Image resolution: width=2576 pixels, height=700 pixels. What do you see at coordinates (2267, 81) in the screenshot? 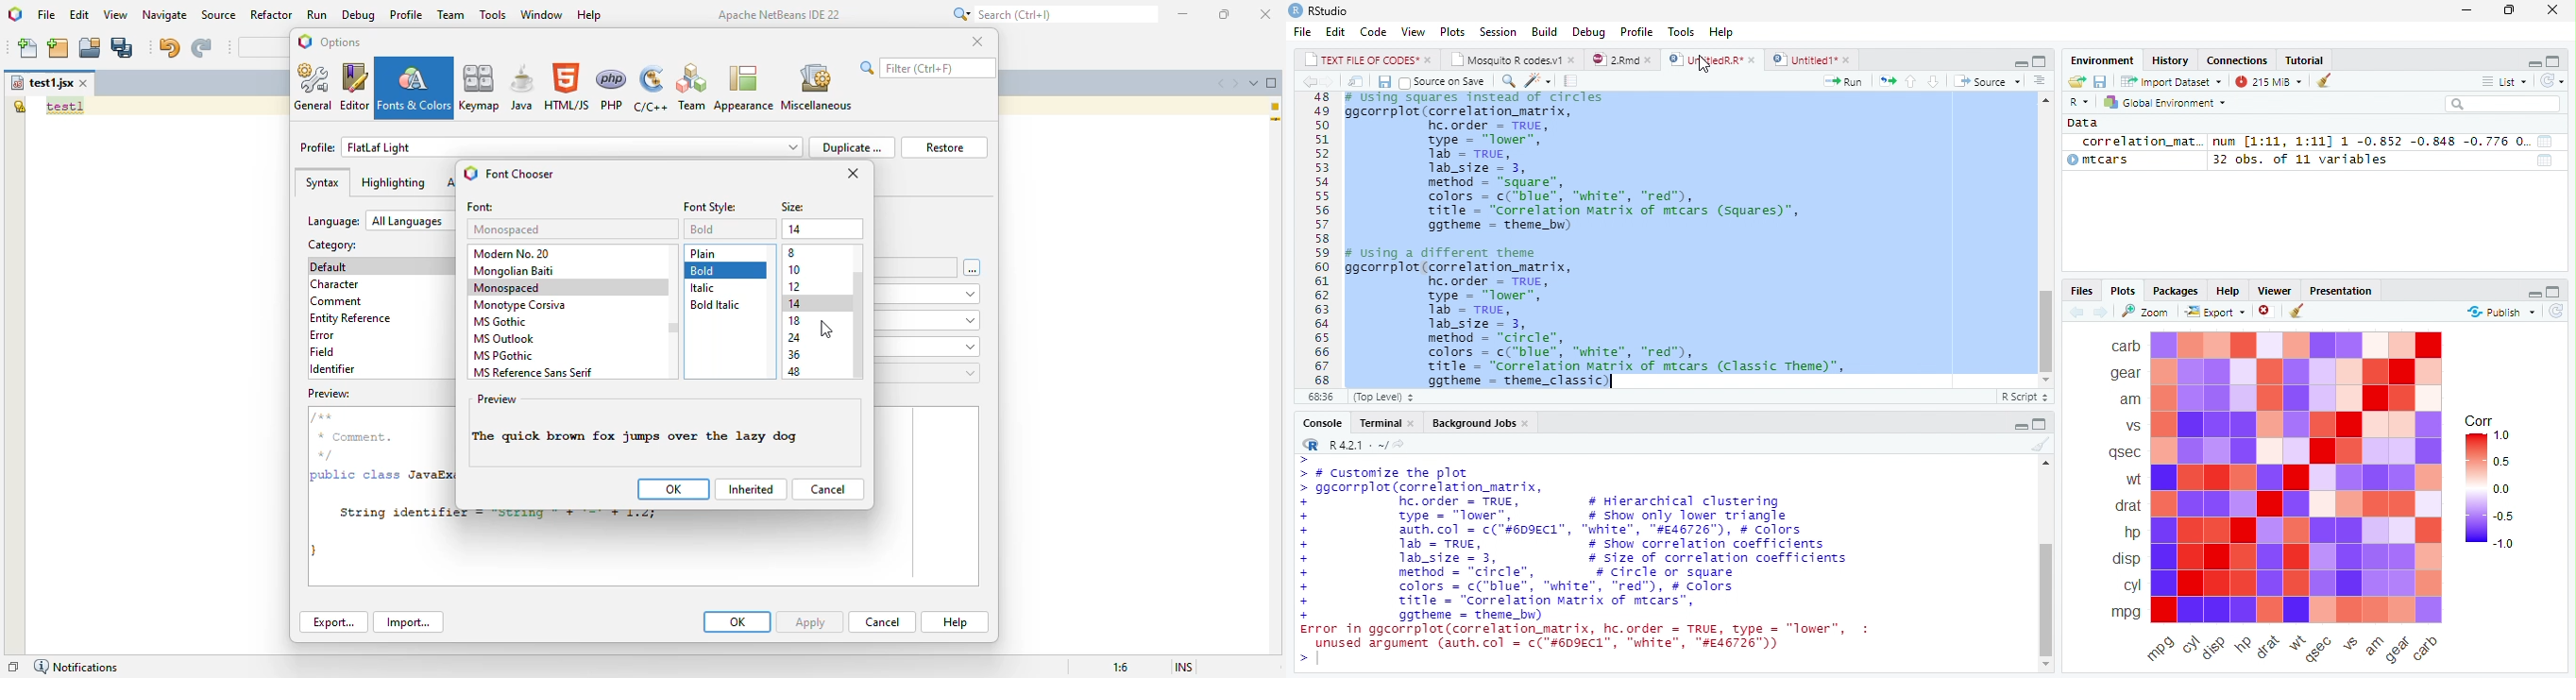
I see `215 mb` at bounding box center [2267, 81].